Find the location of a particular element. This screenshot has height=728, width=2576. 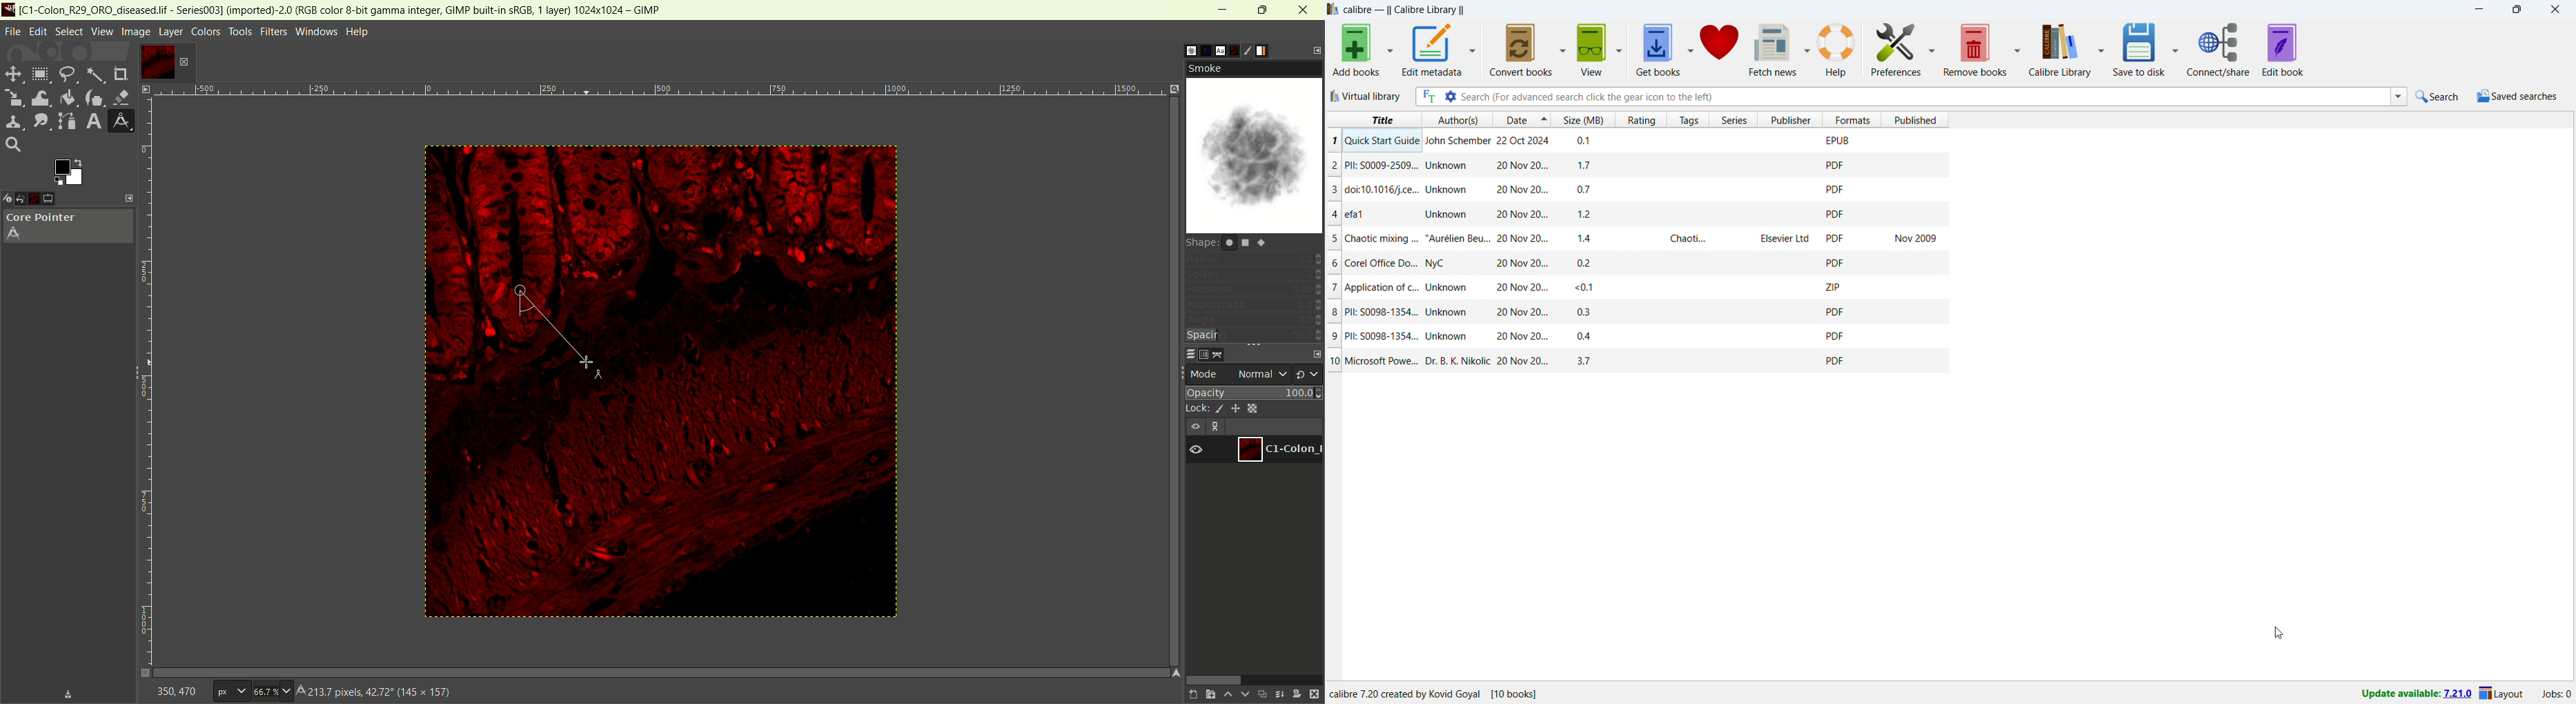

paths is located at coordinates (1221, 354).